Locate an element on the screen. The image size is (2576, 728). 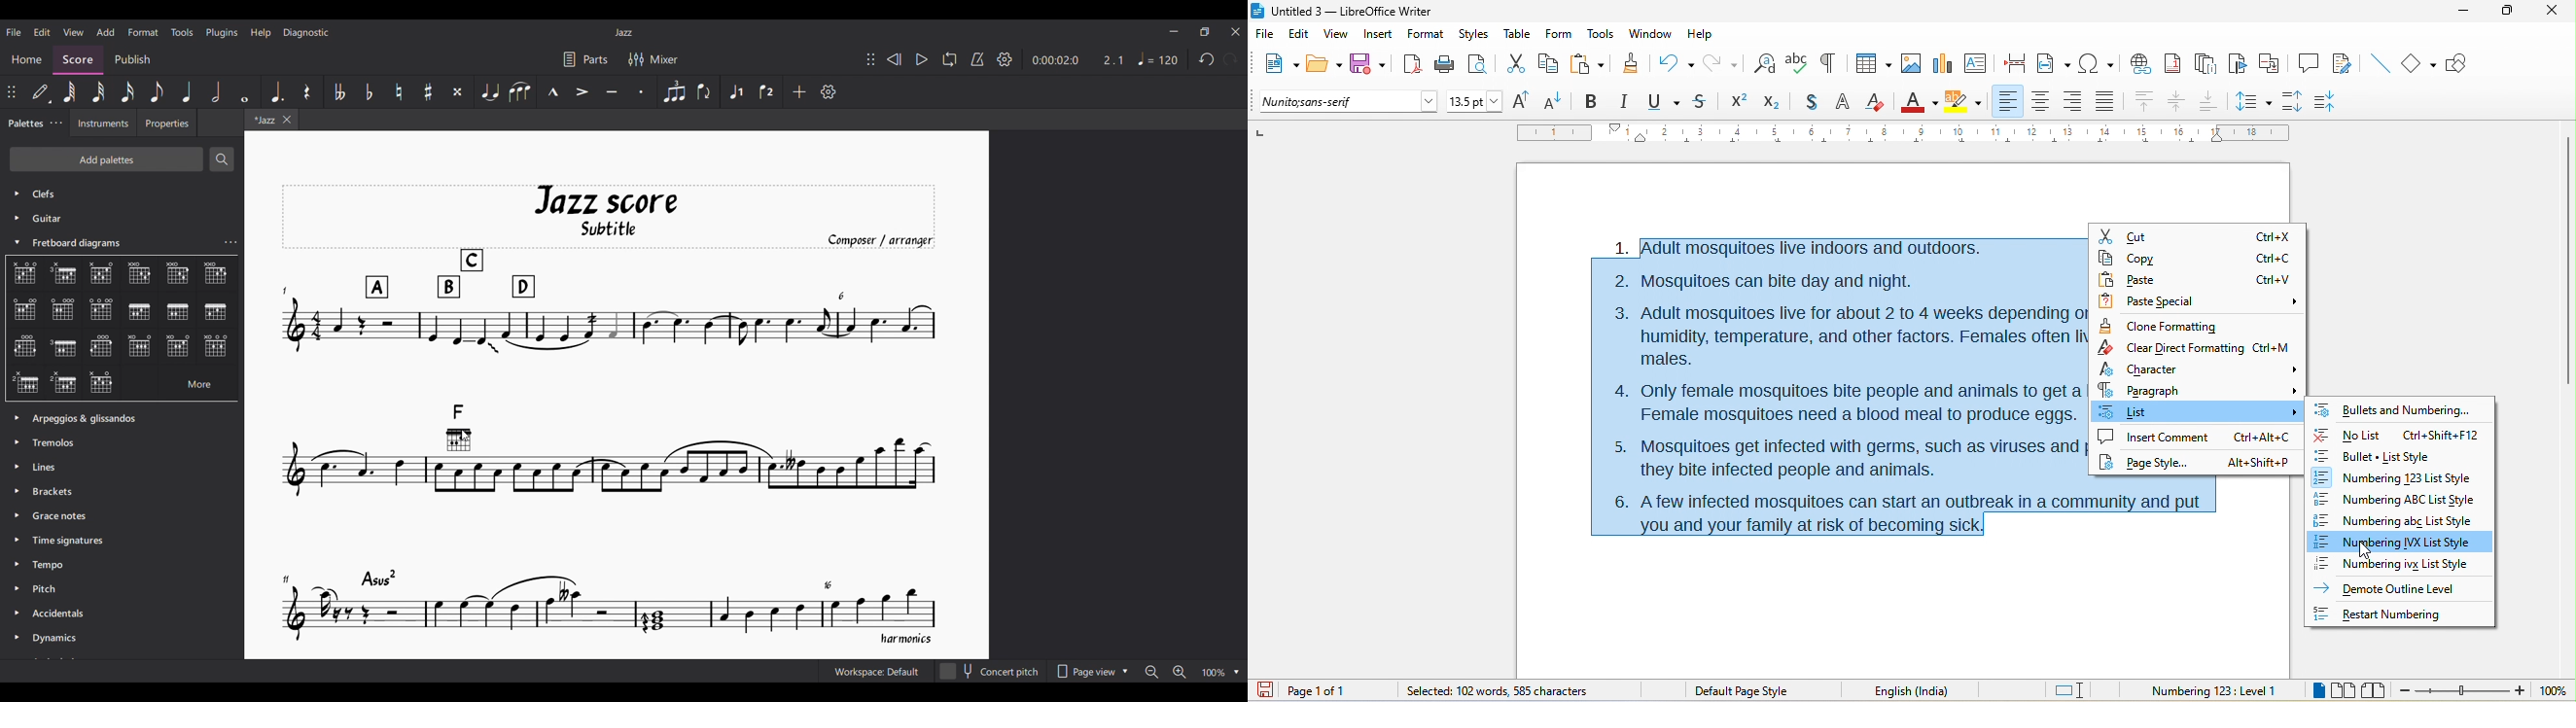
Tempo is located at coordinates (1158, 58).